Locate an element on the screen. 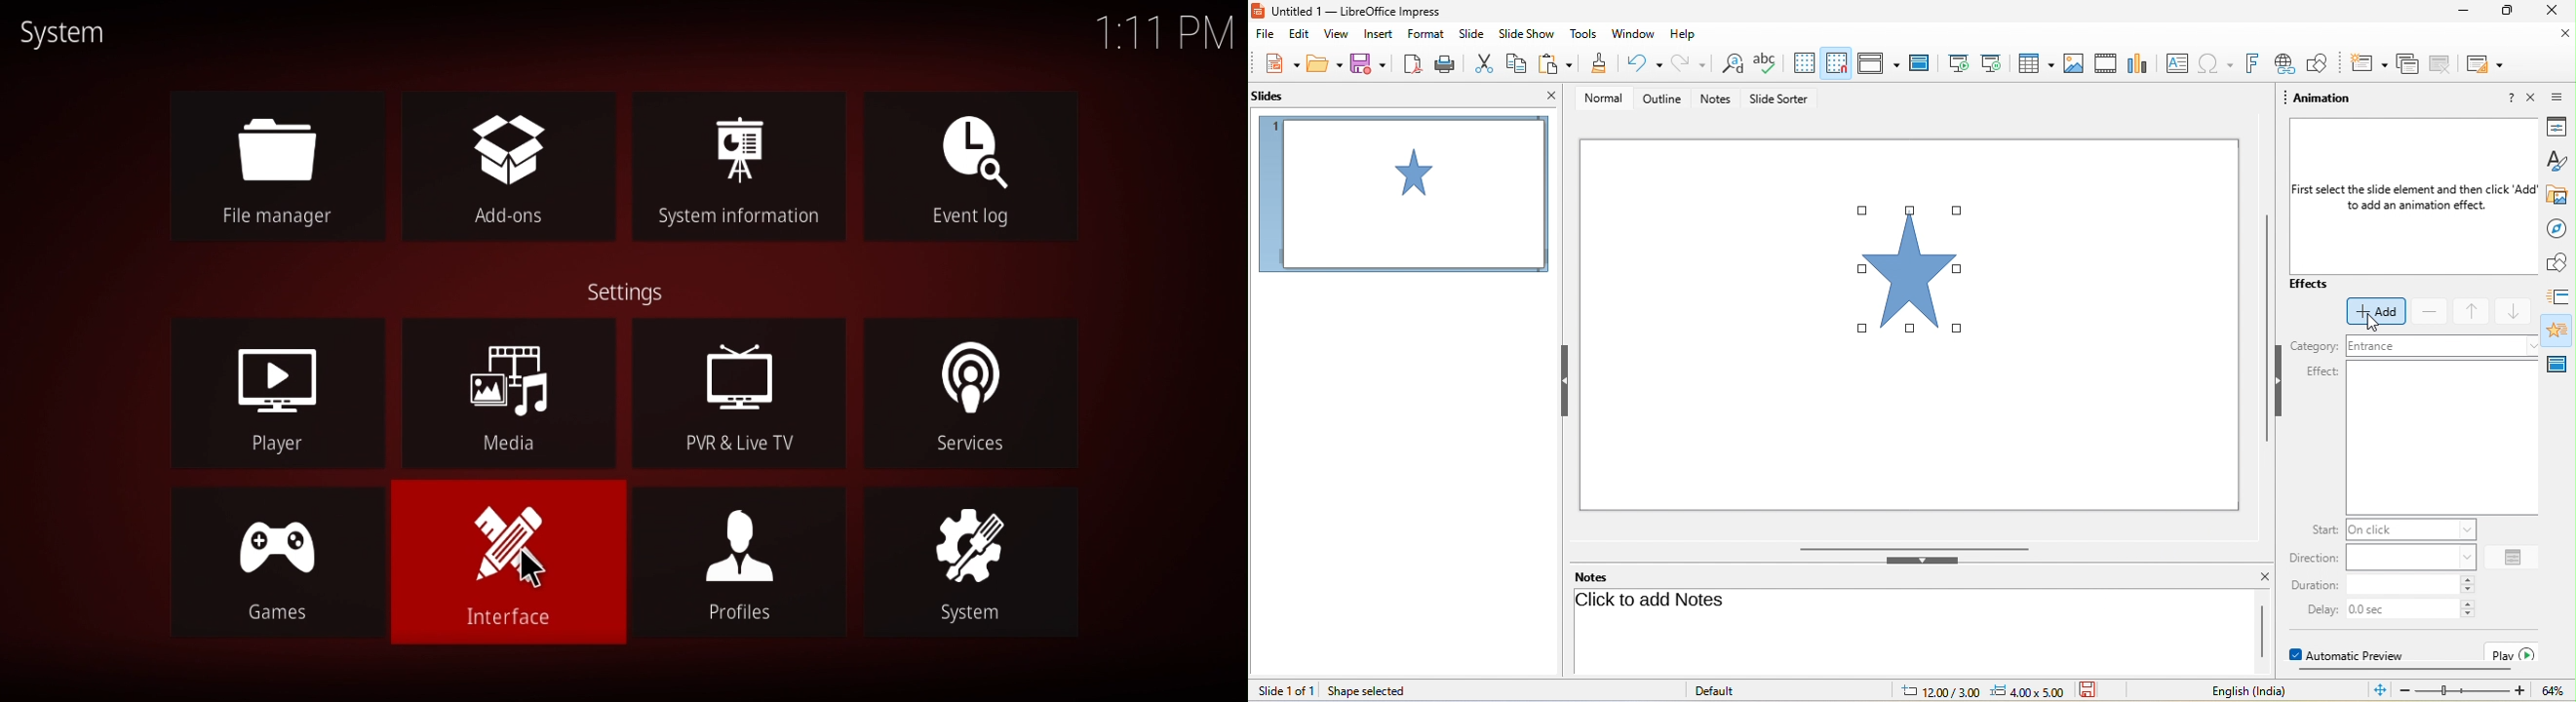 The width and height of the screenshot is (2576, 728). event log is located at coordinates (961, 167).